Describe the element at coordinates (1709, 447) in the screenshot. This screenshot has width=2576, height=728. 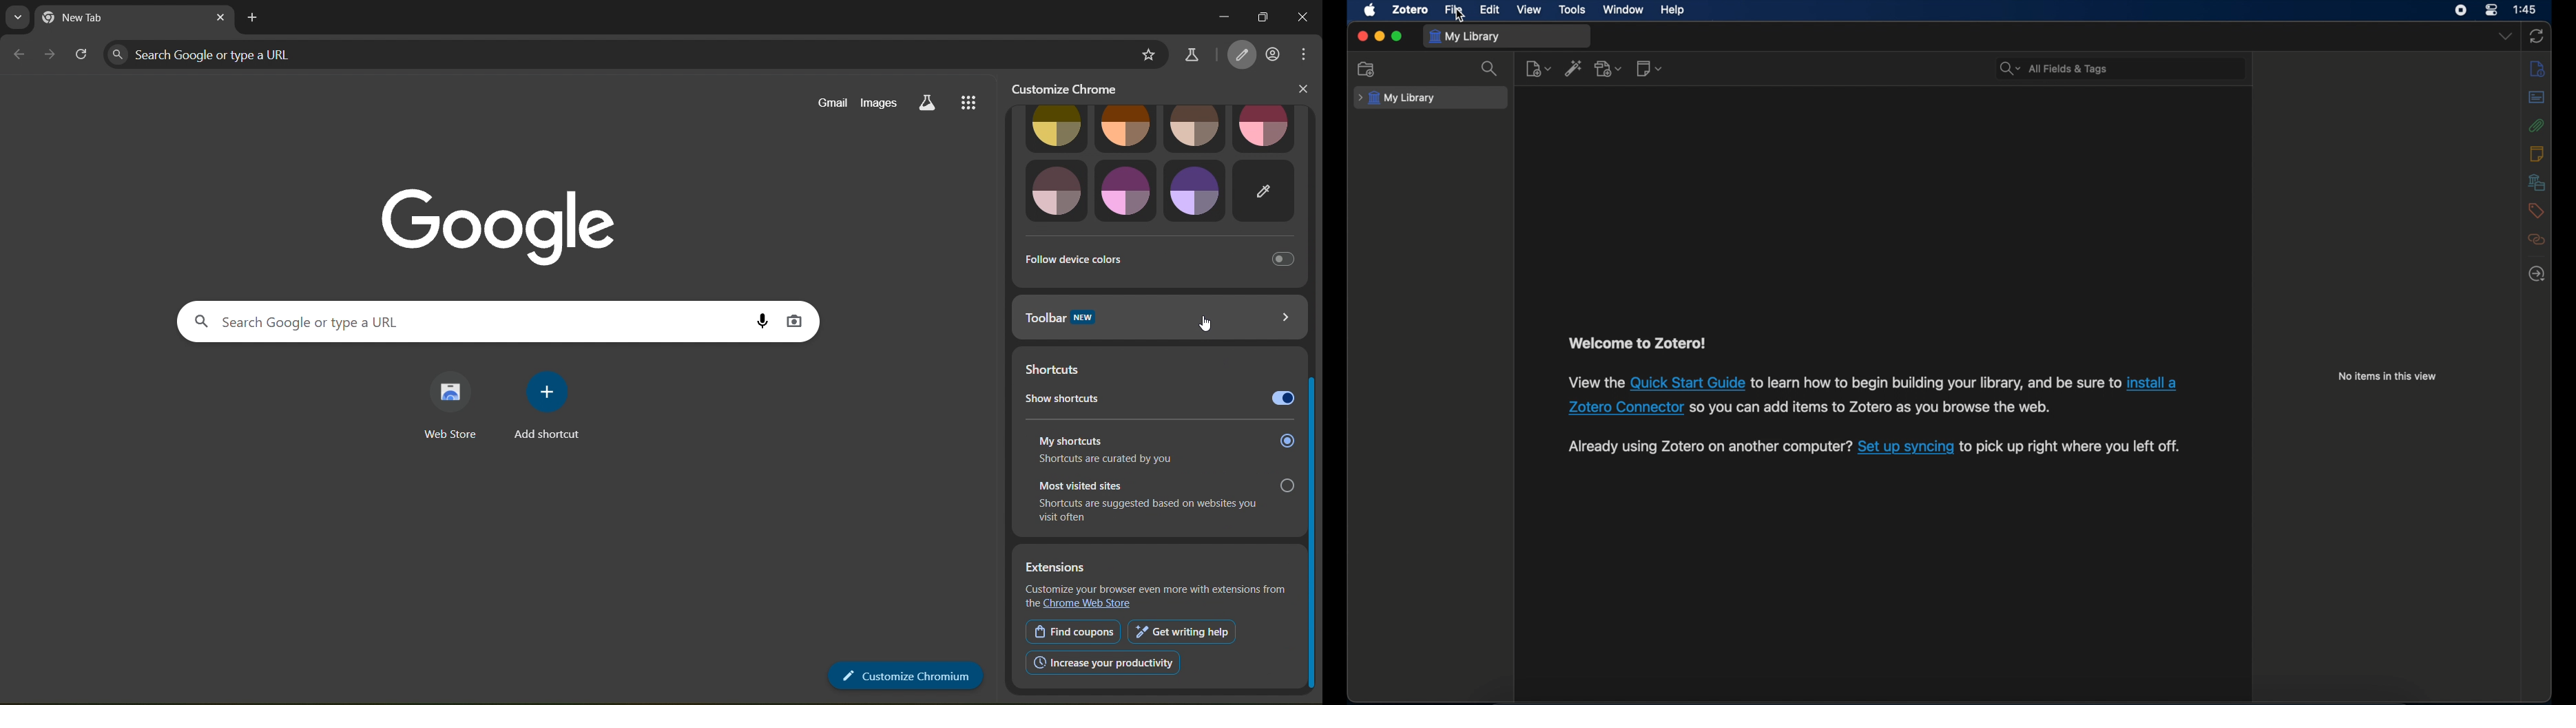
I see `Already using Zotero on another computer?` at that location.